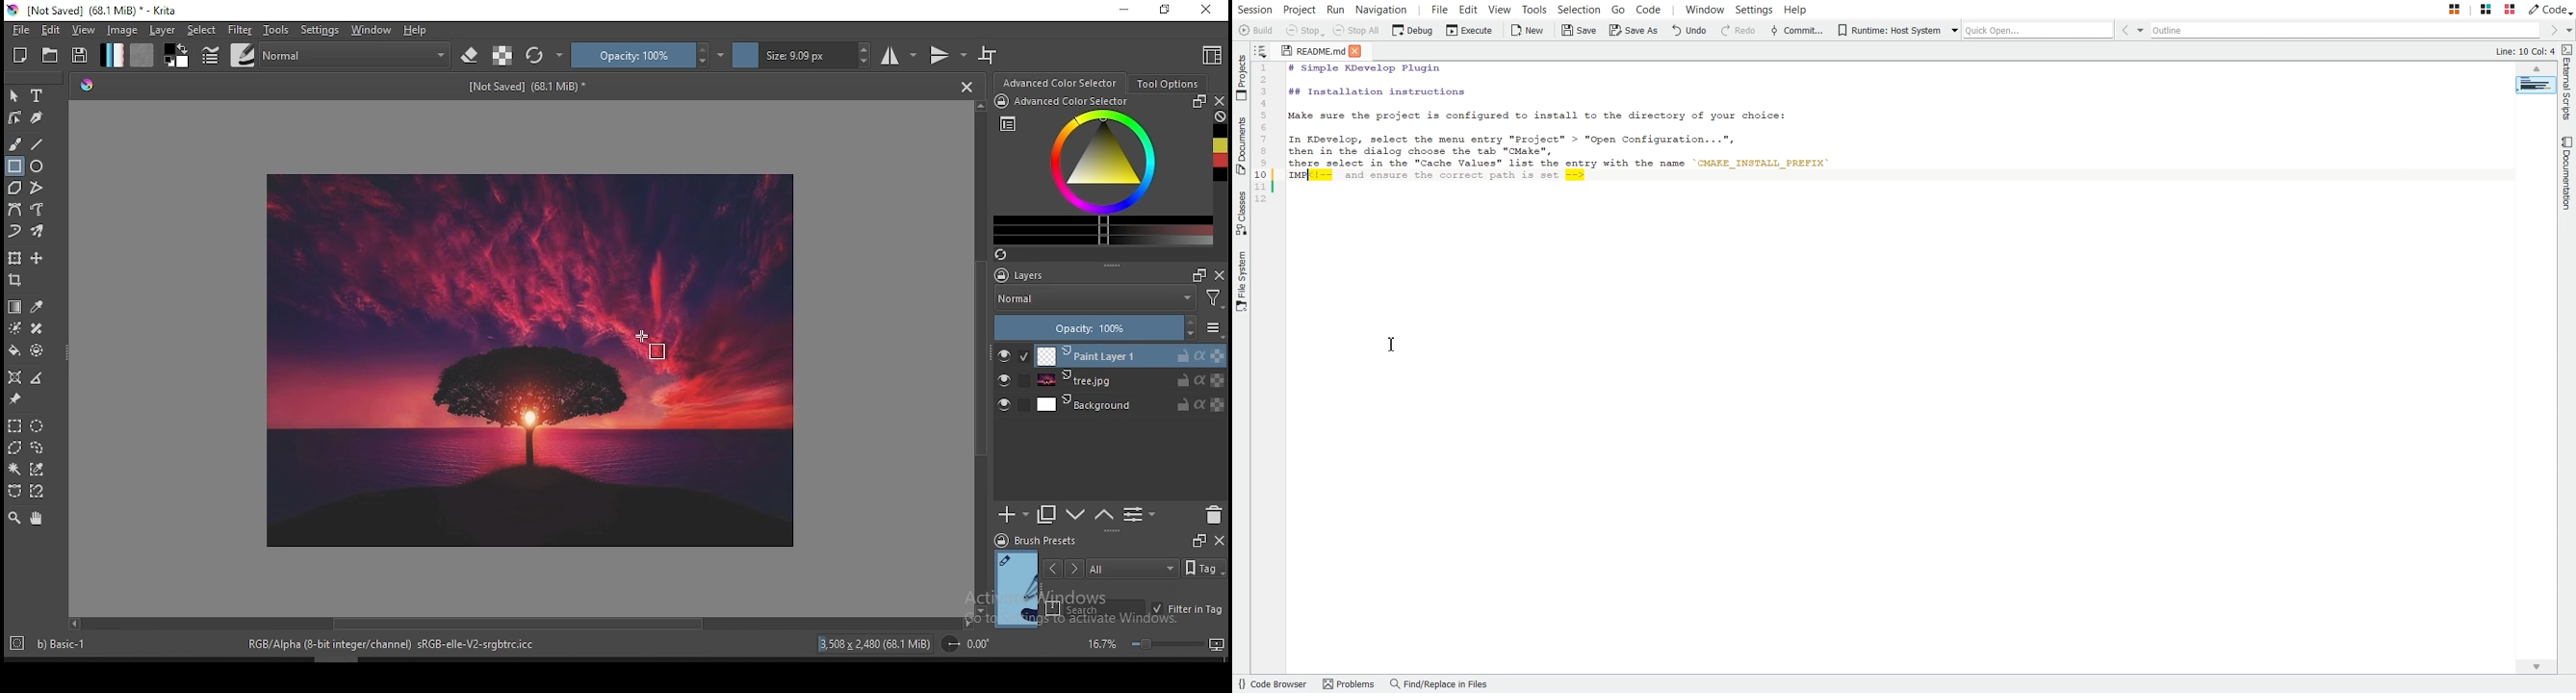 Image resolution: width=2576 pixels, height=700 pixels. Describe the element at coordinates (14, 519) in the screenshot. I see `zoom tool` at that location.